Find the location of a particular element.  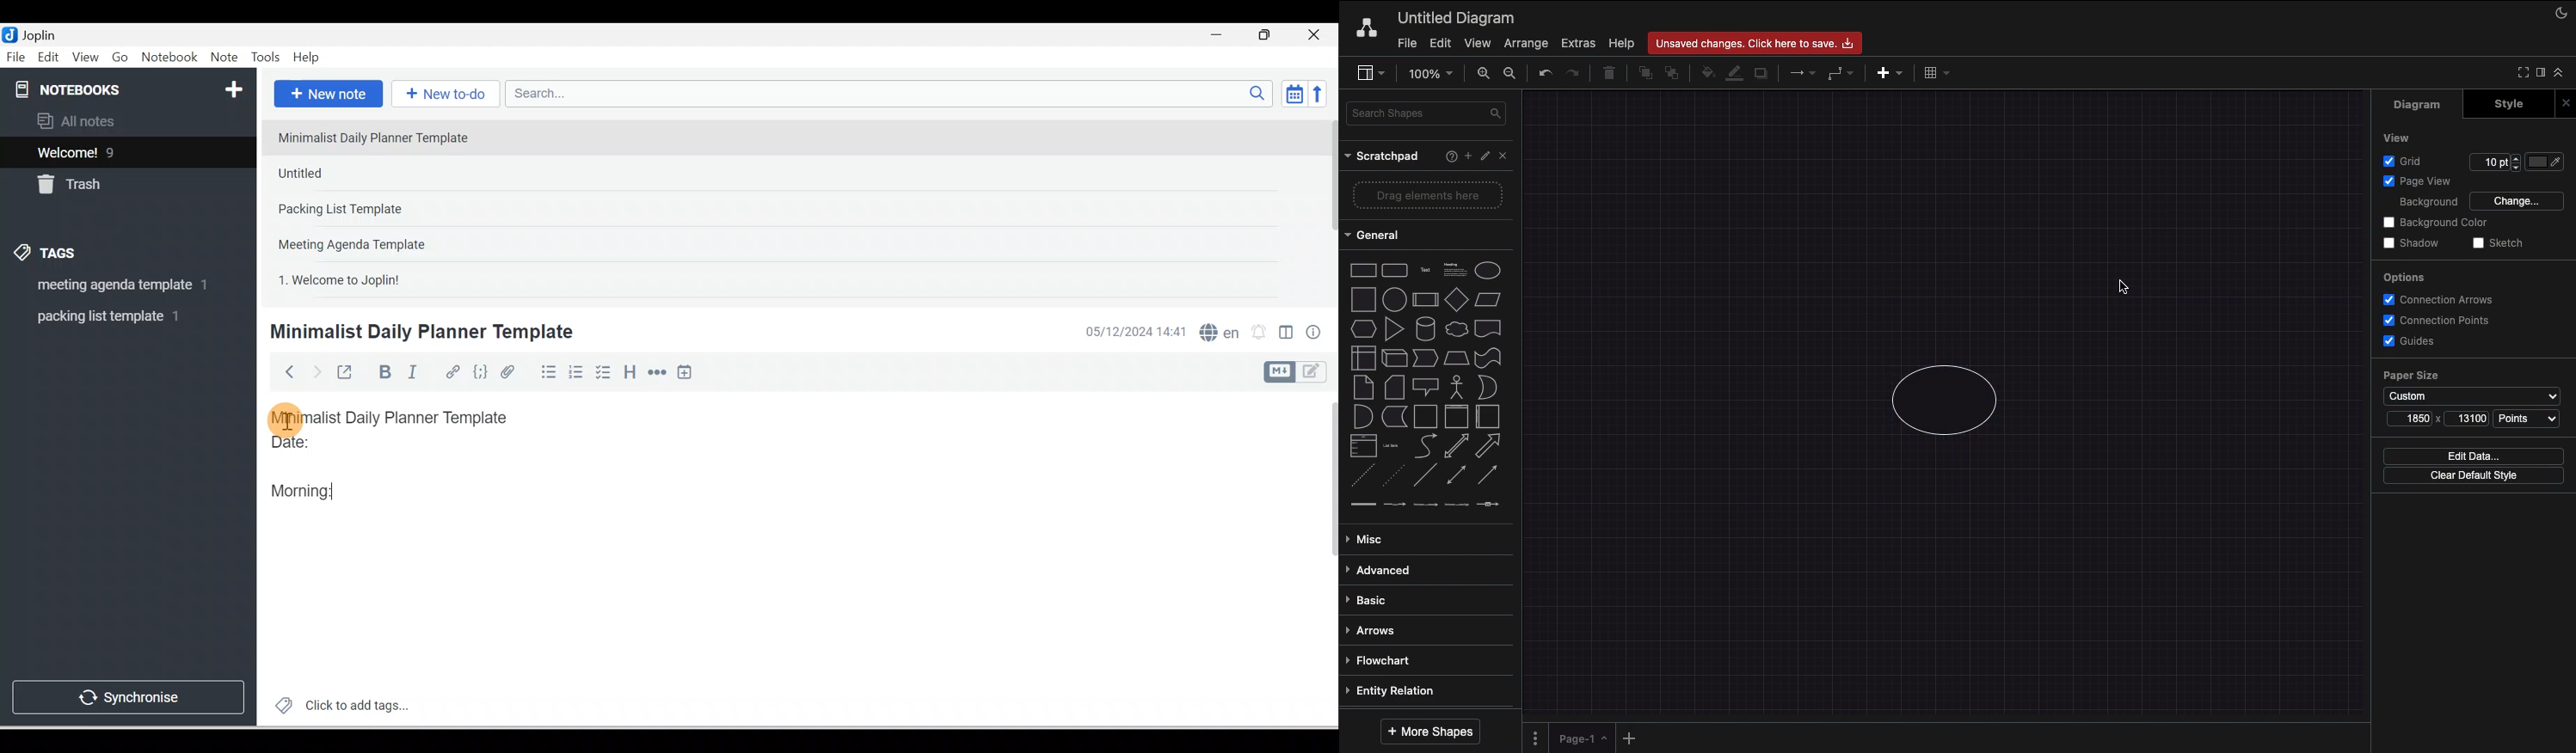

Style is located at coordinates (2511, 103).